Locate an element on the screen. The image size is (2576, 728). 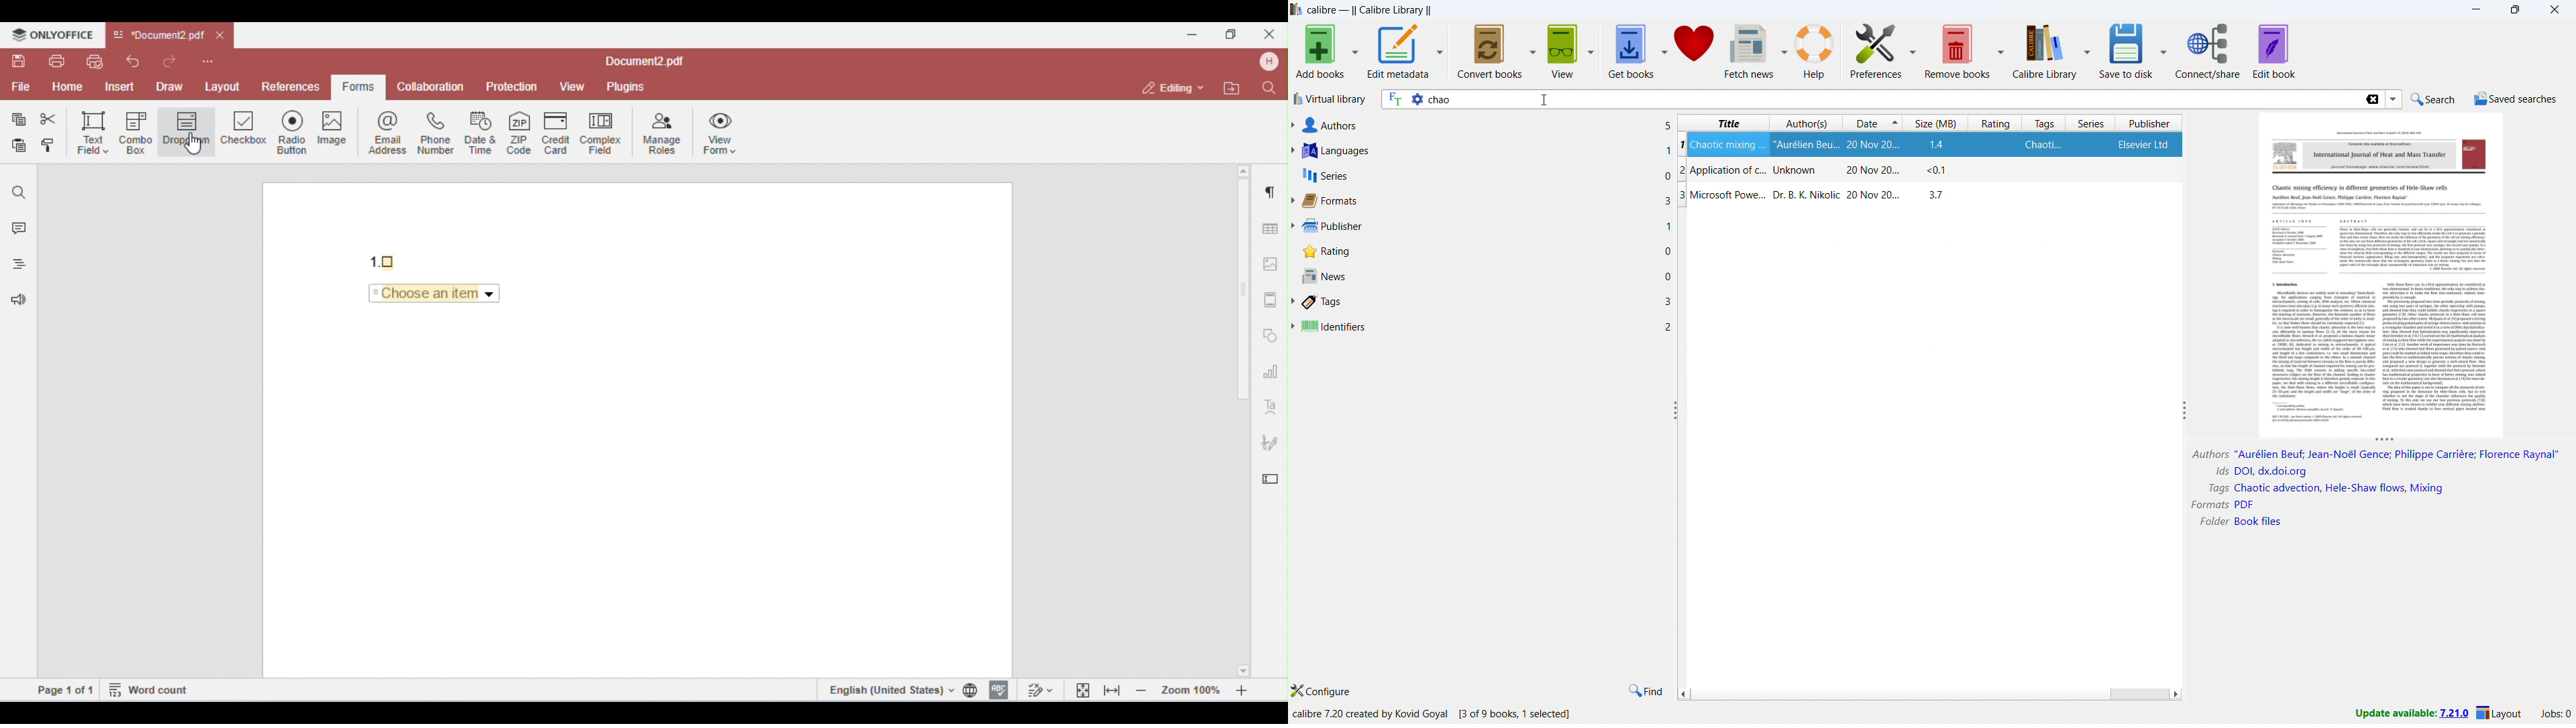
resize is located at coordinates (2385, 440).